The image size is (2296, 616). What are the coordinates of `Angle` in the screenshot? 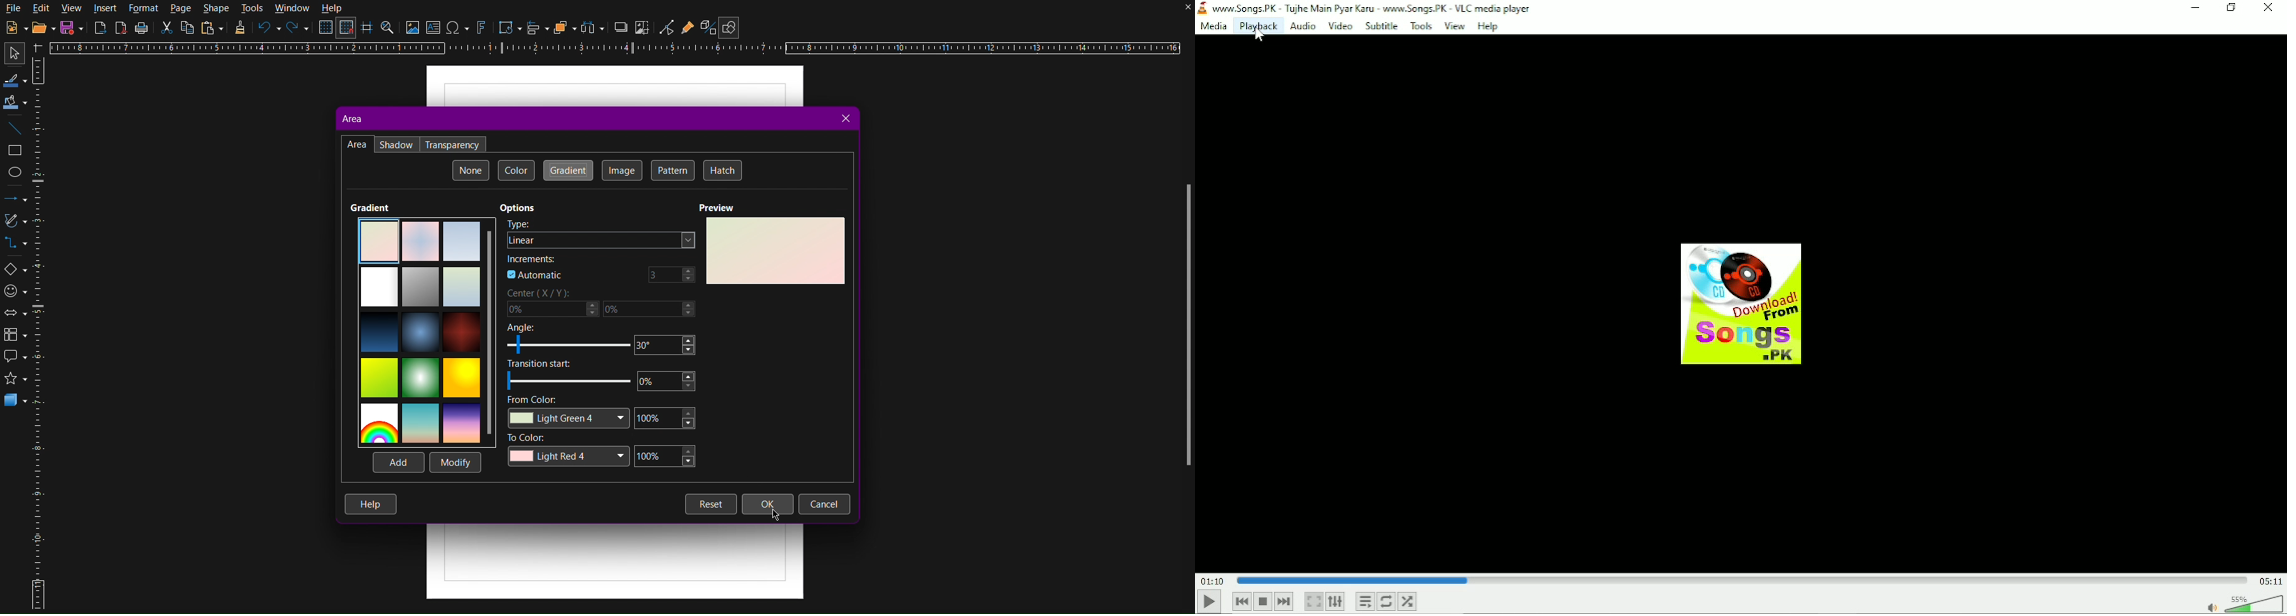 It's located at (599, 339).